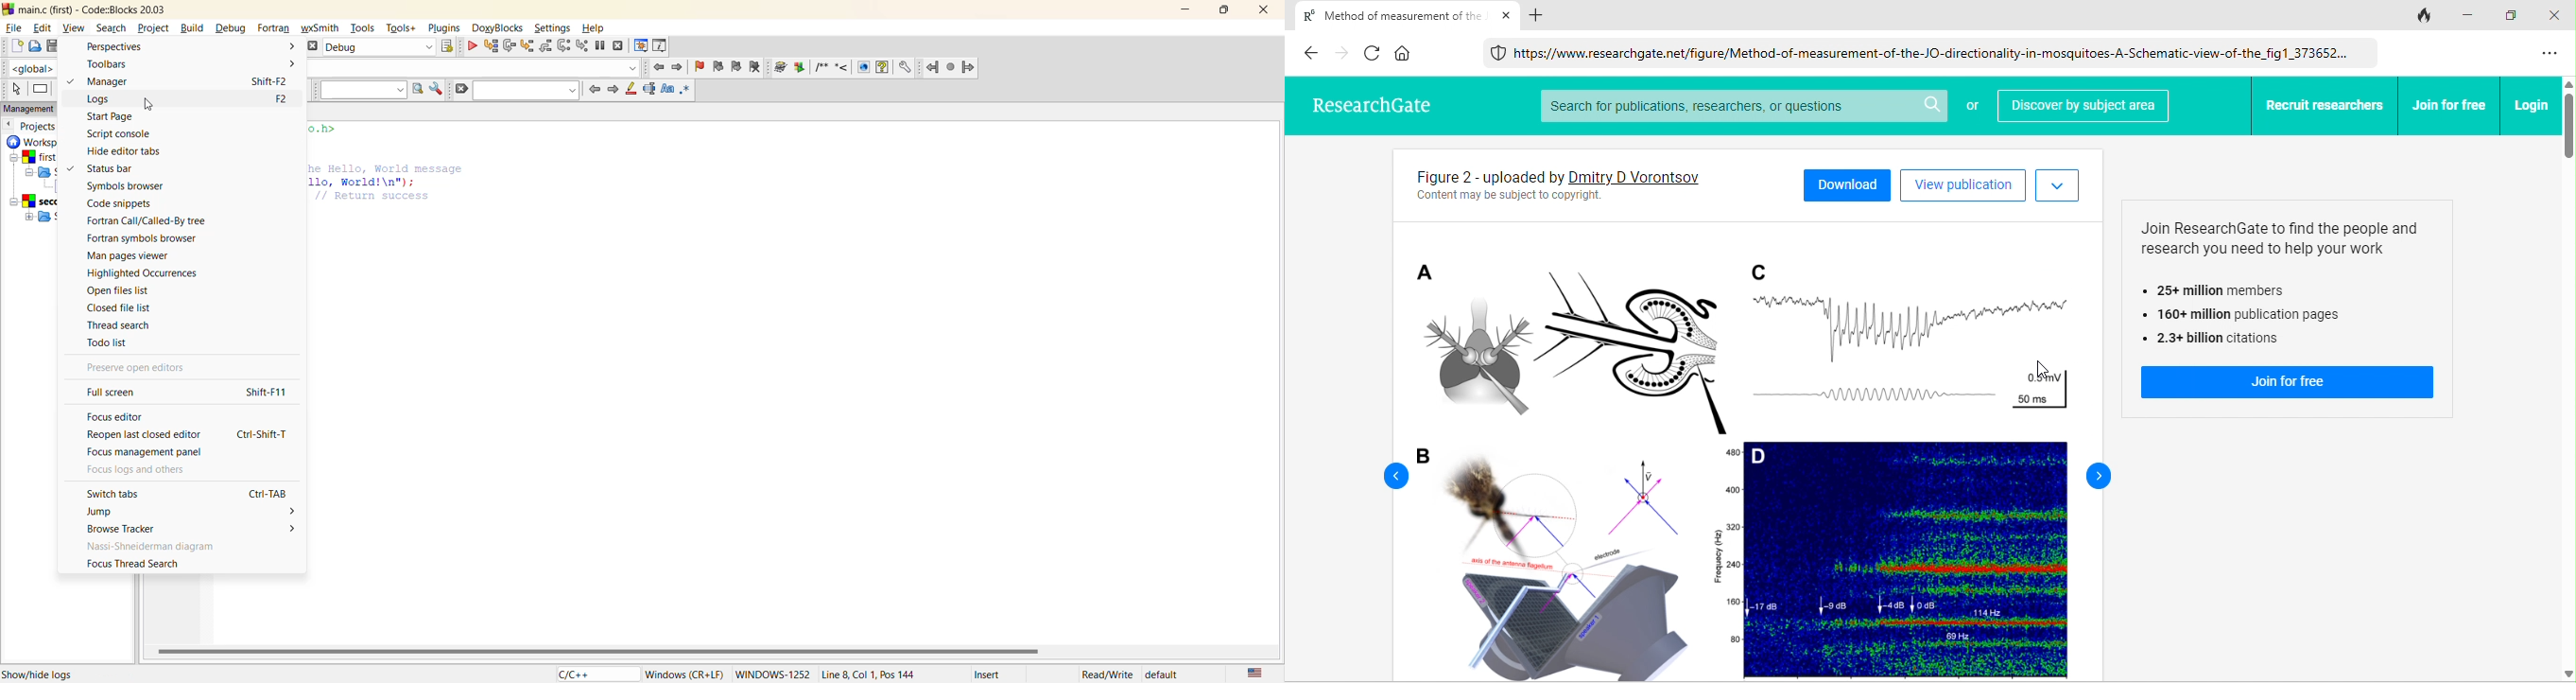 Image resolution: width=2576 pixels, height=700 pixels. What do you see at coordinates (602, 48) in the screenshot?
I see `break debugger` at bounding box center [602, 48].